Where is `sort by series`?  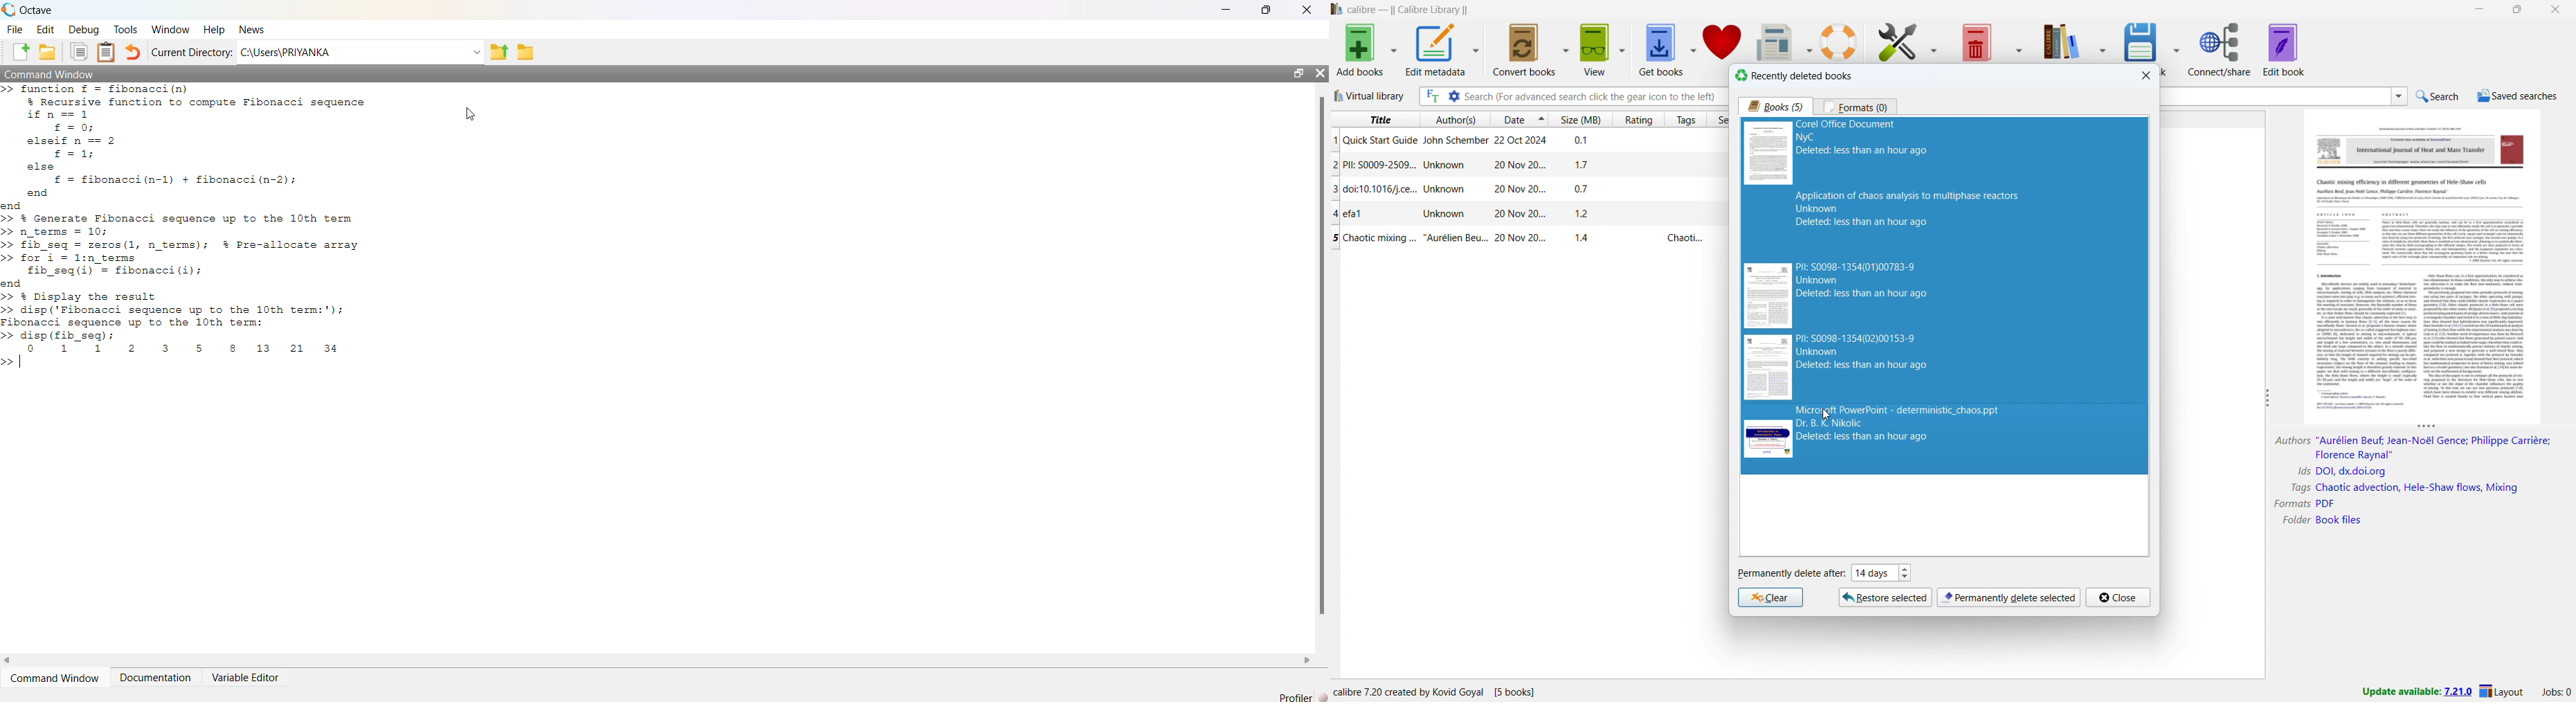
sort by series is located at coordinates (1719, 120).